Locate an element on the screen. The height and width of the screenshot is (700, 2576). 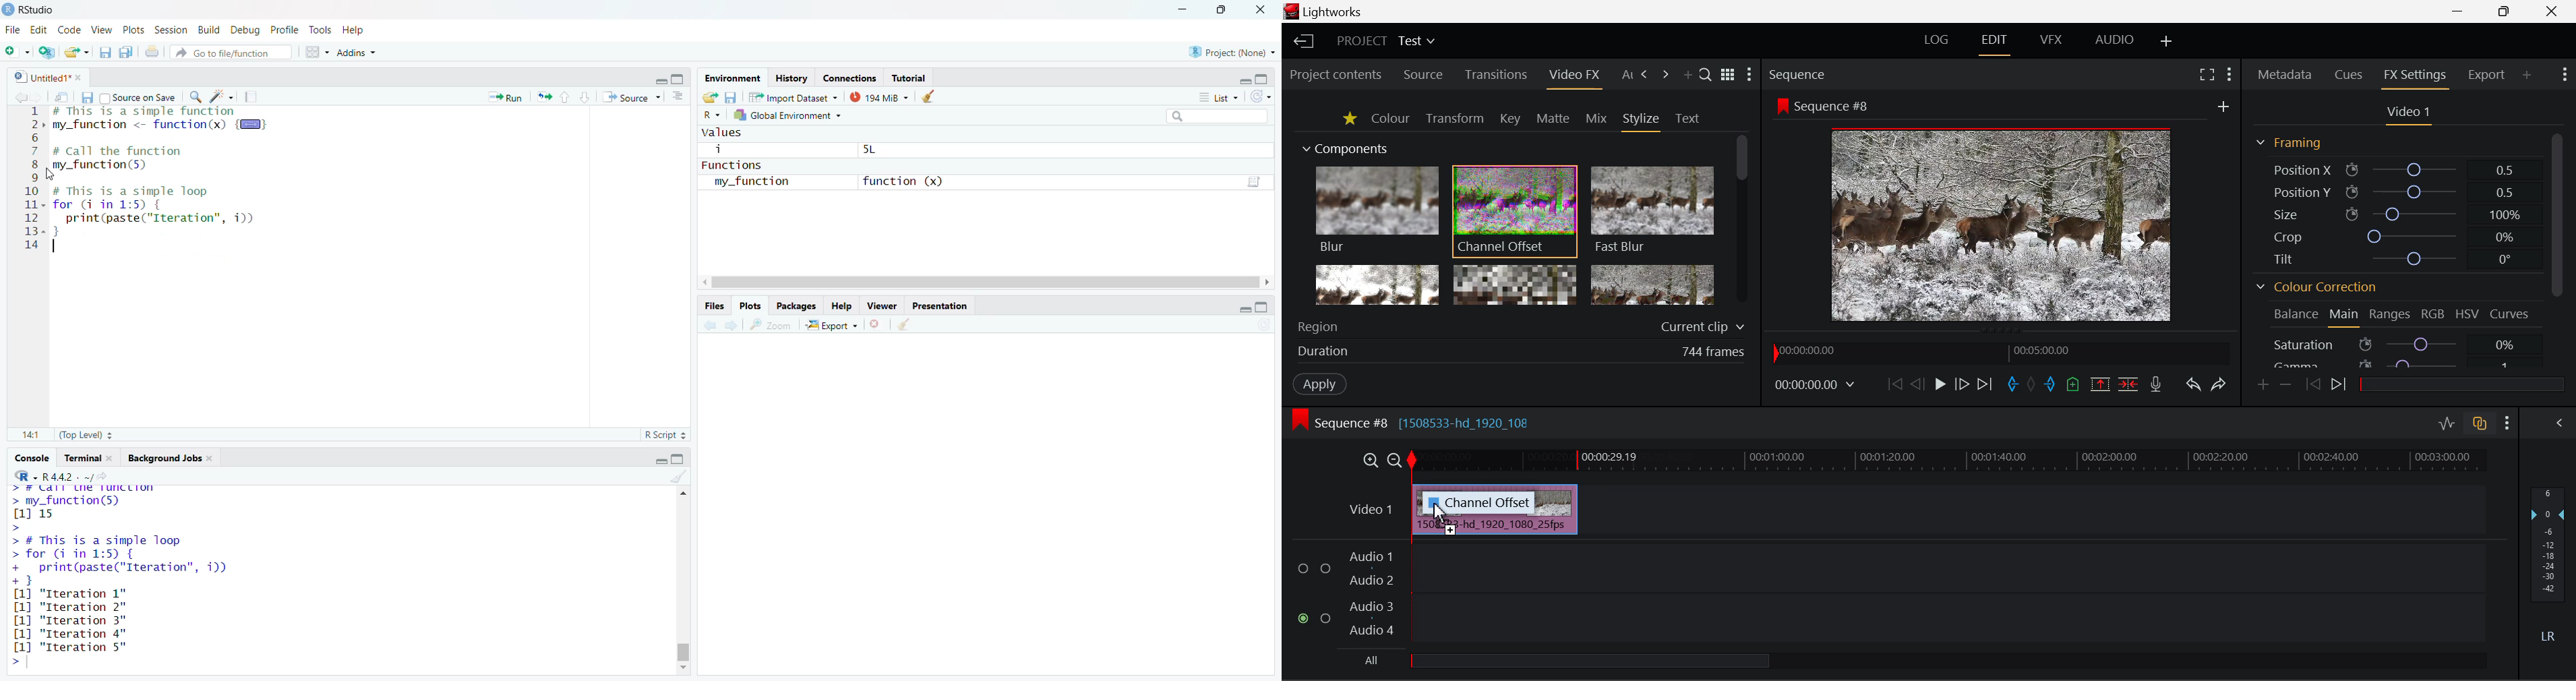
History is located at coordinates (792, 77).